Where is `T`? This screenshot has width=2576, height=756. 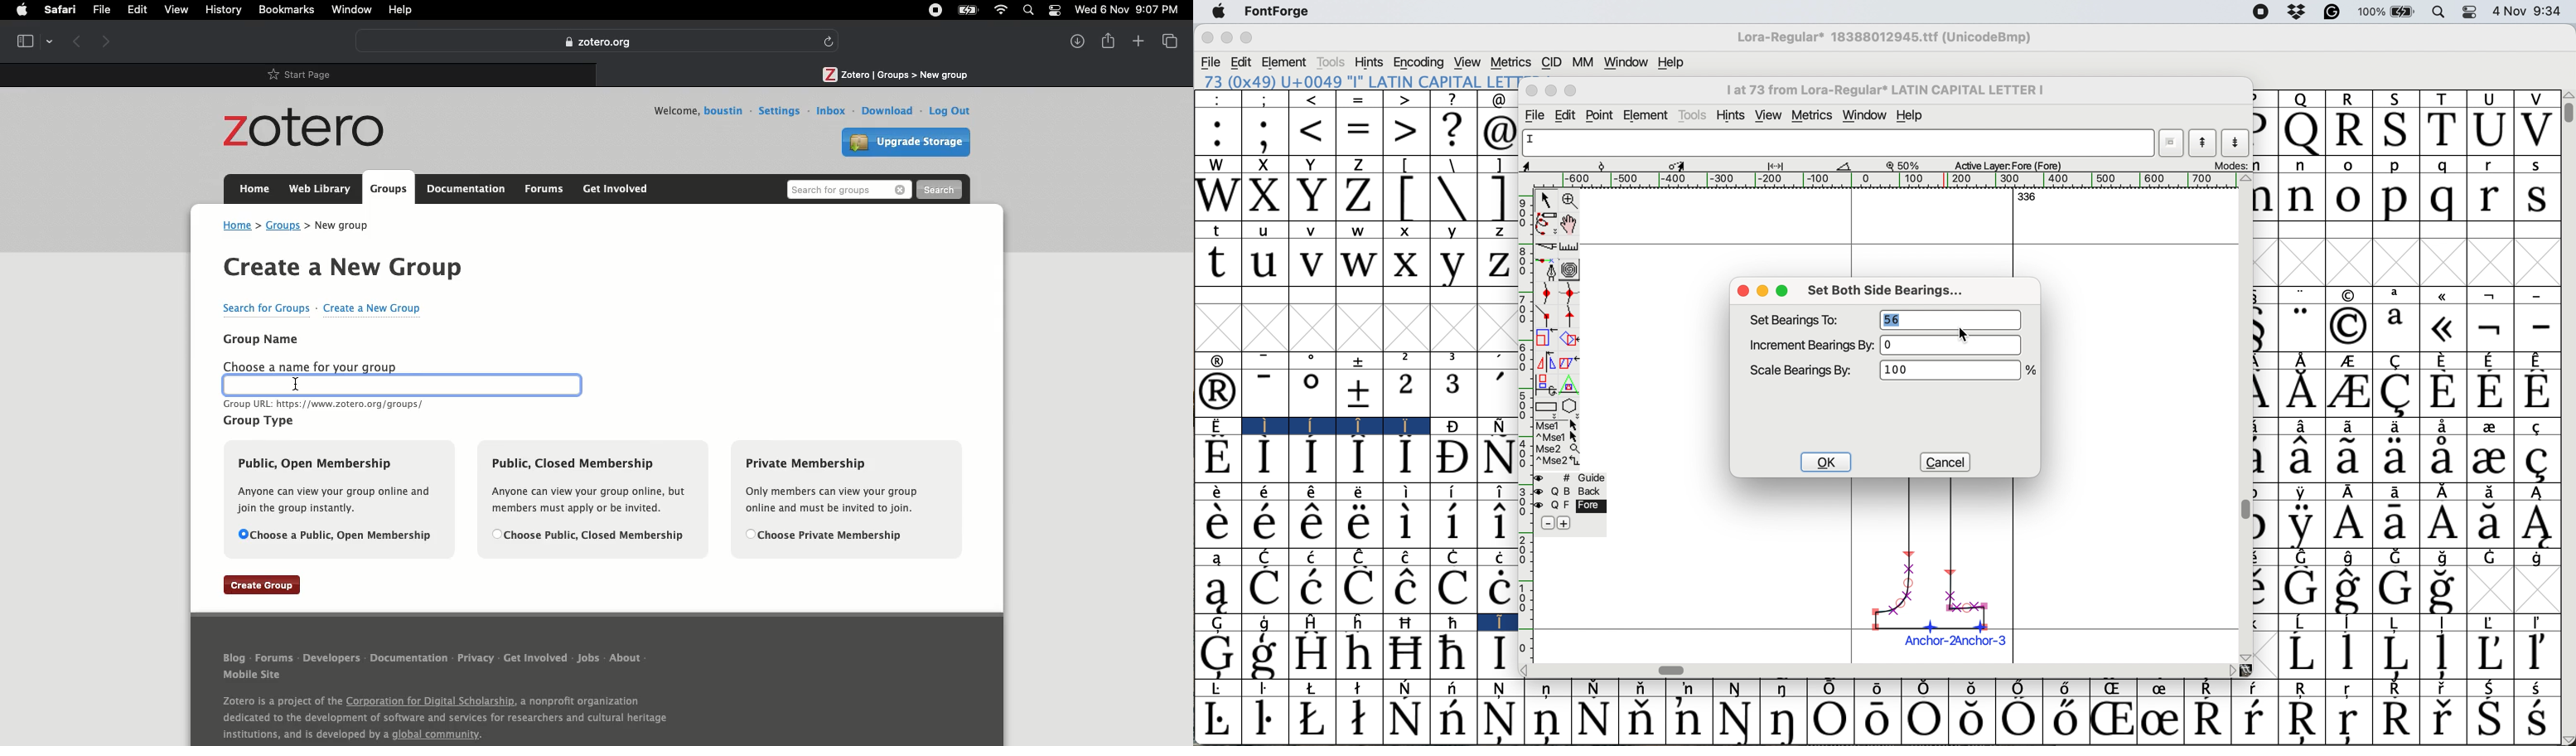 T is located at coordinates (2444, 130).